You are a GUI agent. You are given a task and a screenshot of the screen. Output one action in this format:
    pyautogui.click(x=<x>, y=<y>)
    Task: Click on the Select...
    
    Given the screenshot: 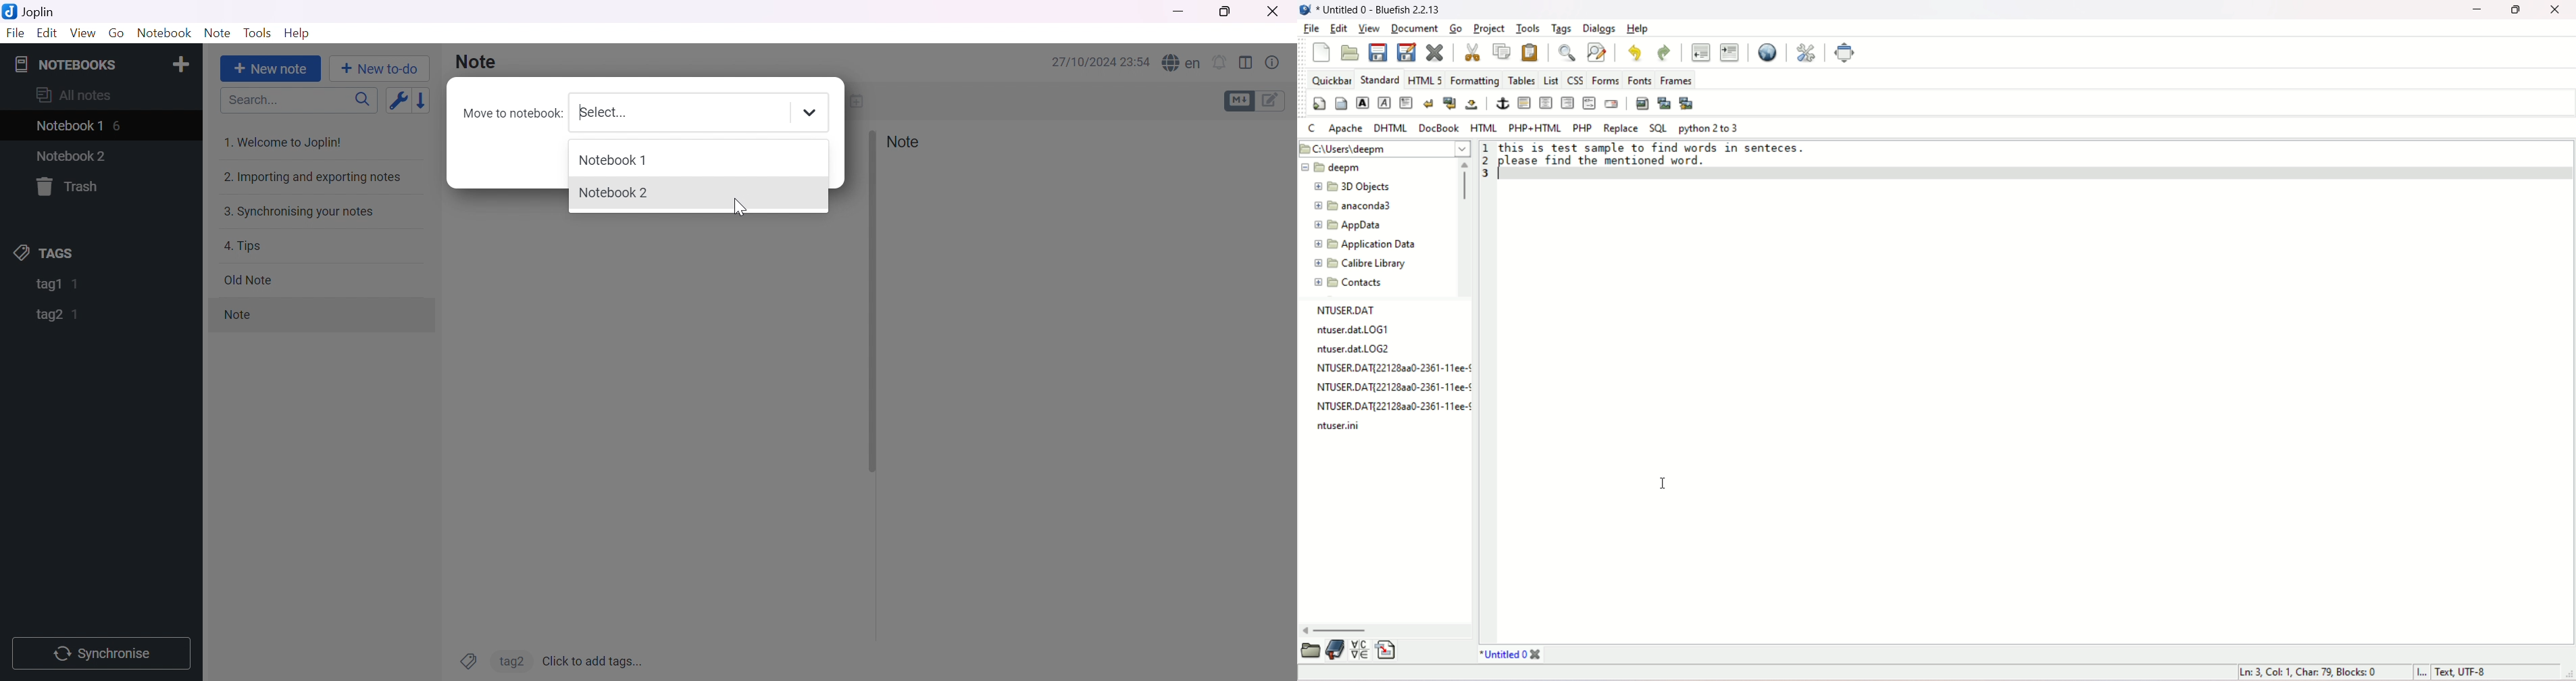 What is the action you would take?
    pyautogui.click(x=603, y=113)
    